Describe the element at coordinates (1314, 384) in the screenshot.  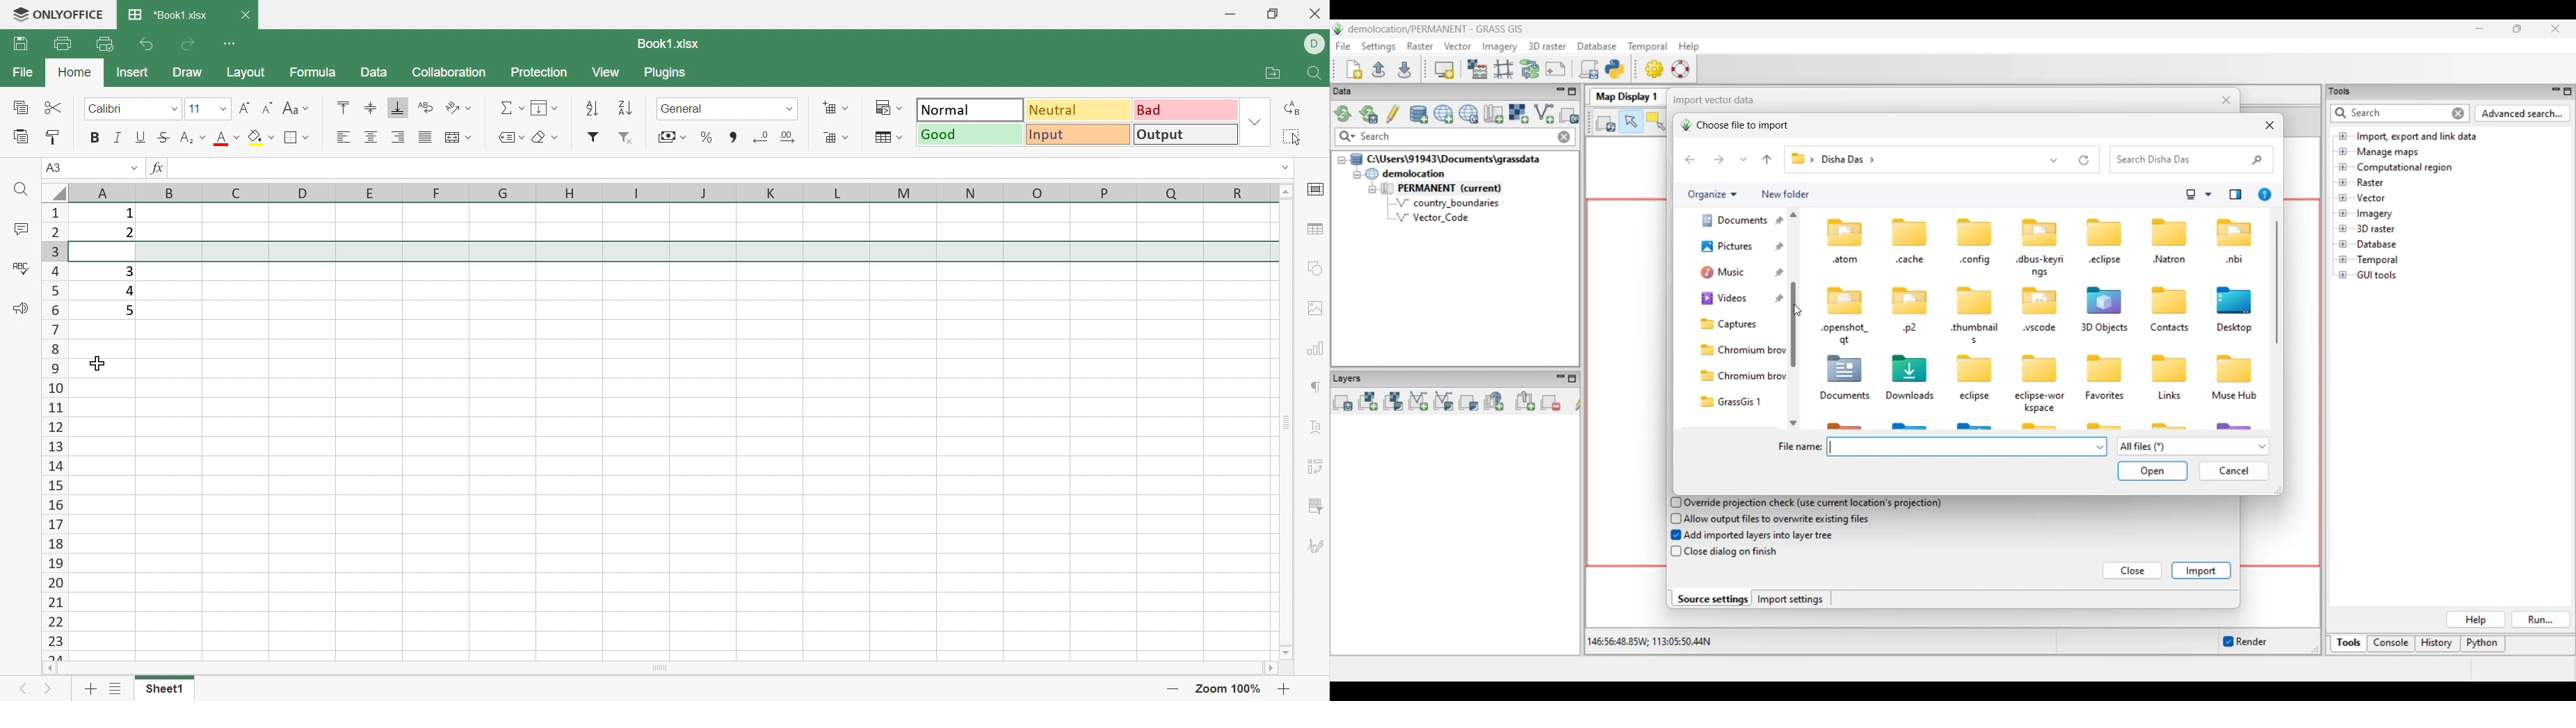
I see `Paragraph settings` at that location.